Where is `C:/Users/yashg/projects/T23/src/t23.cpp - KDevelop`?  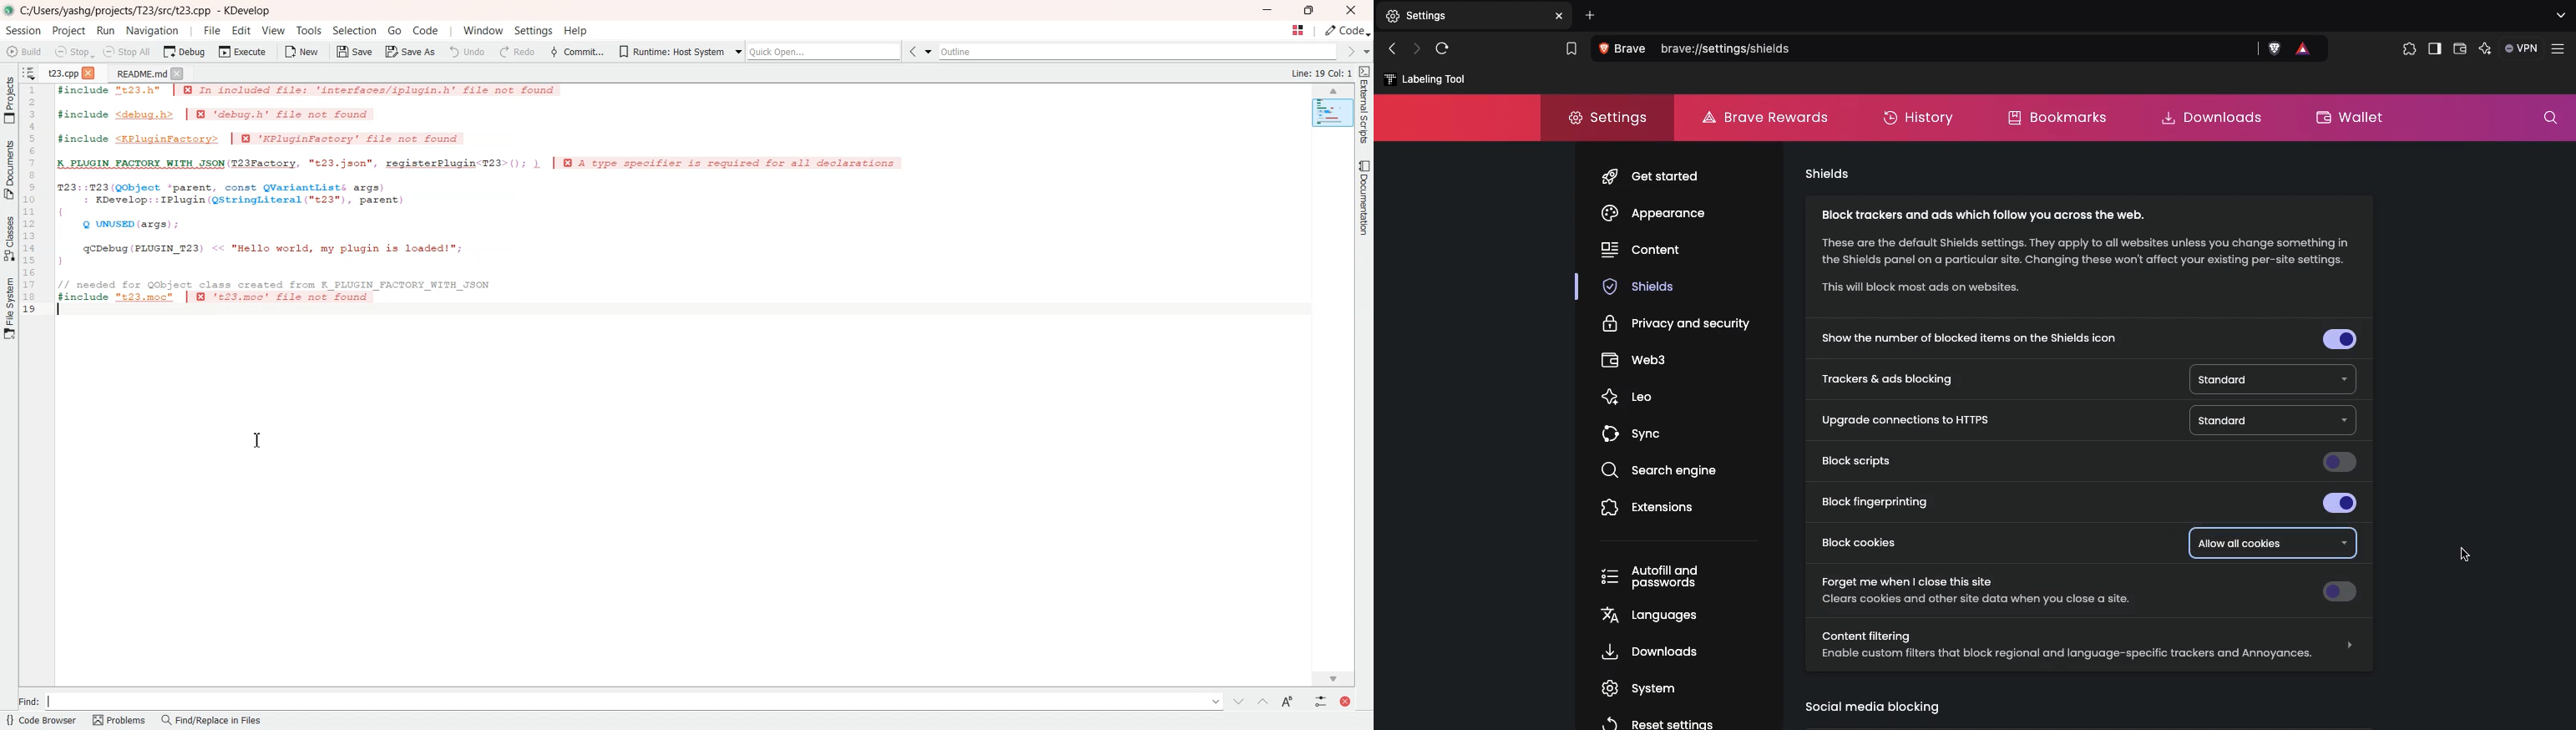
C:/Users/yashg/projects/T23/src/t23.cpp - KDevelop is located at coordinates (148, 11).